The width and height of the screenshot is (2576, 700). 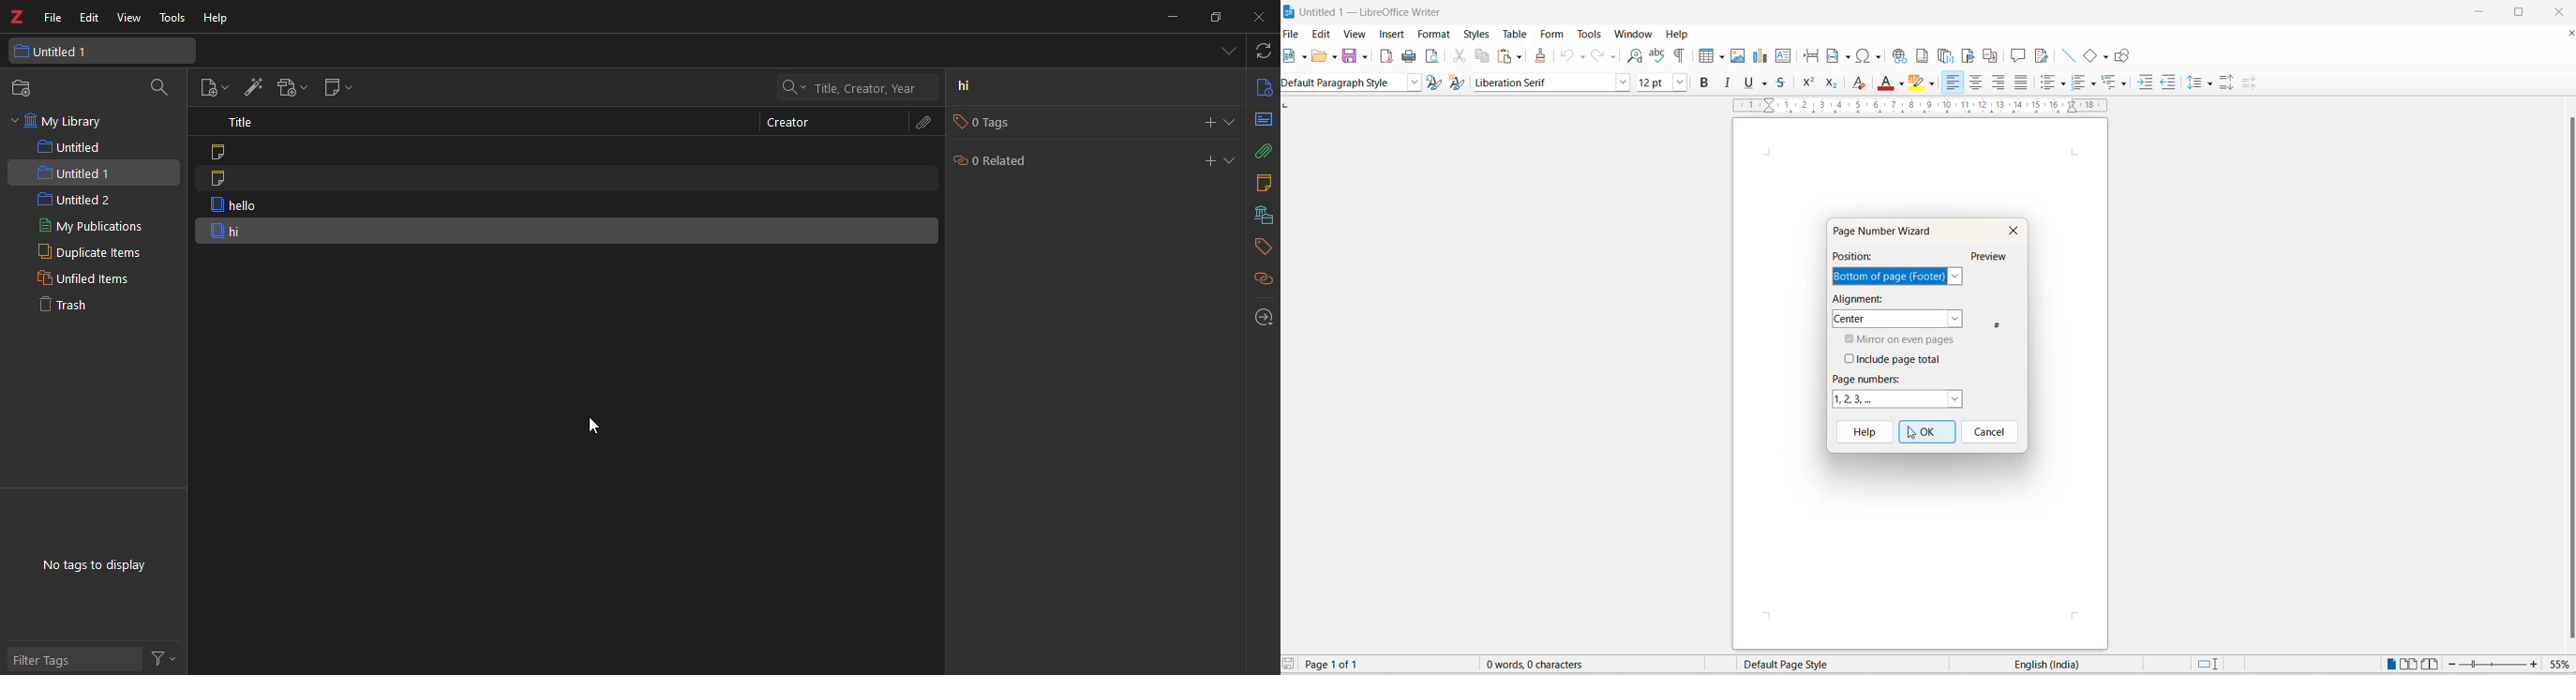 I want to click on edit, so click(x=1323, y=33).